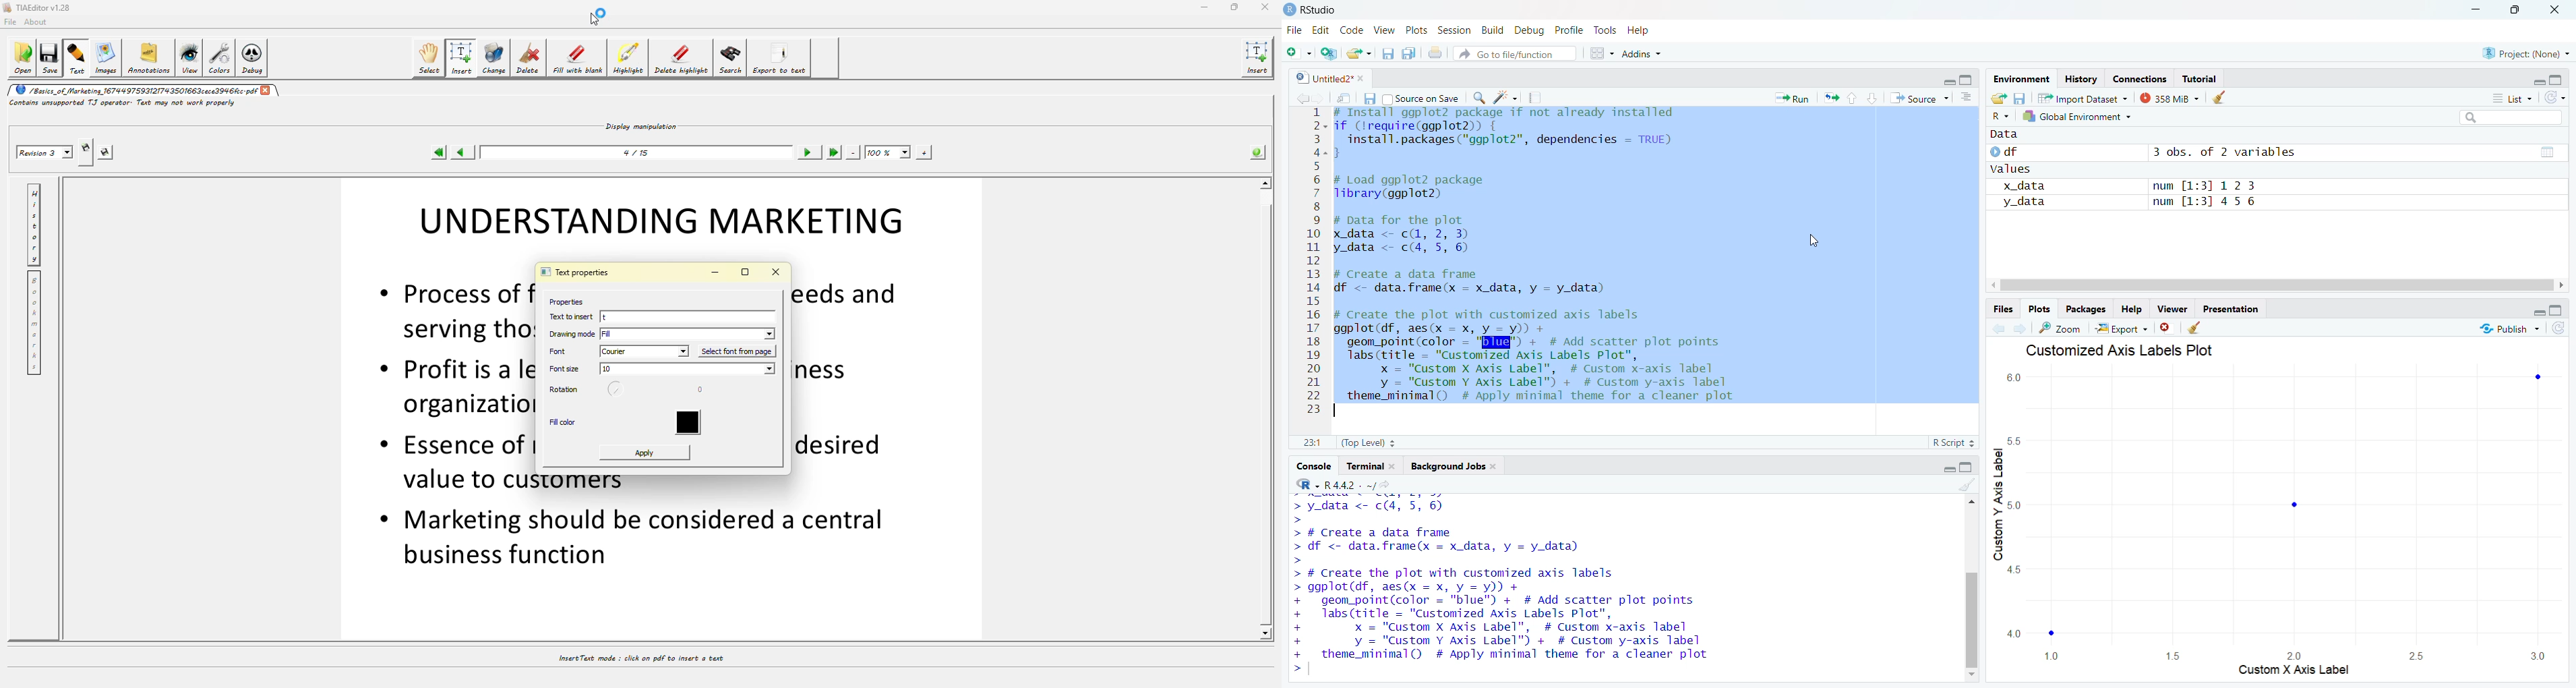 The height and width of the screenshot is (700, 2576). I want to click on Plots, so click(1414, 29).